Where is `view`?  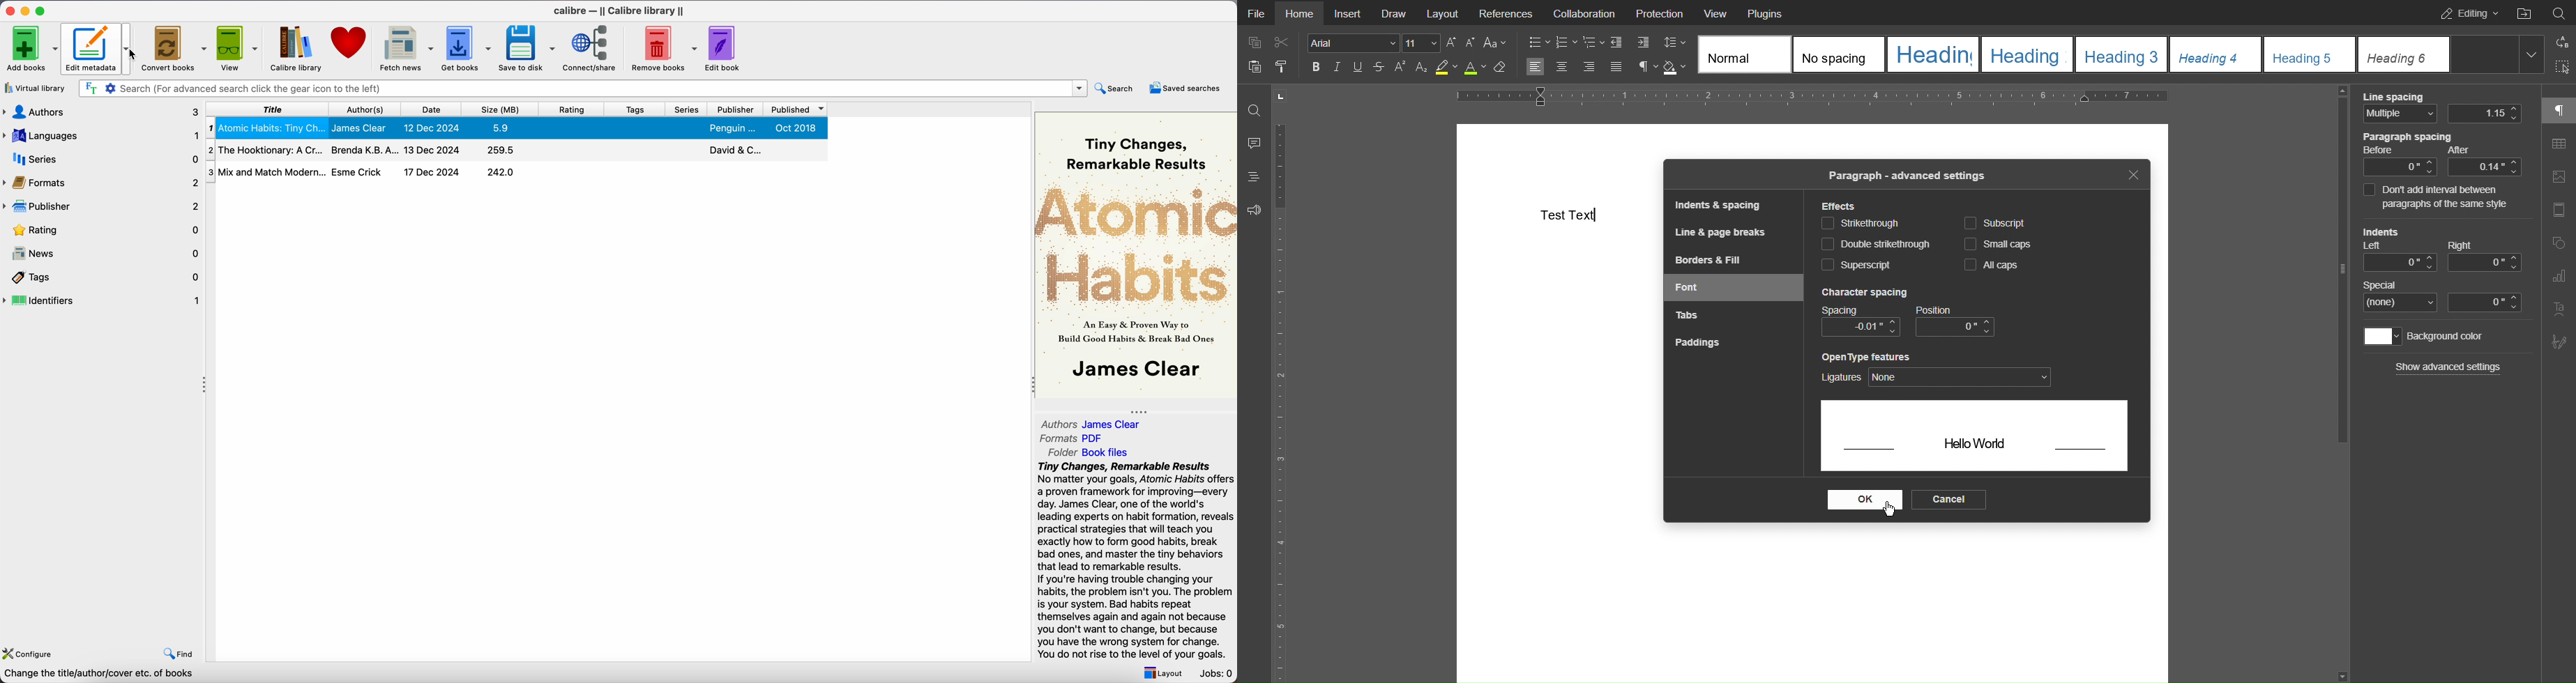 view is located at coordinates (238, 48).